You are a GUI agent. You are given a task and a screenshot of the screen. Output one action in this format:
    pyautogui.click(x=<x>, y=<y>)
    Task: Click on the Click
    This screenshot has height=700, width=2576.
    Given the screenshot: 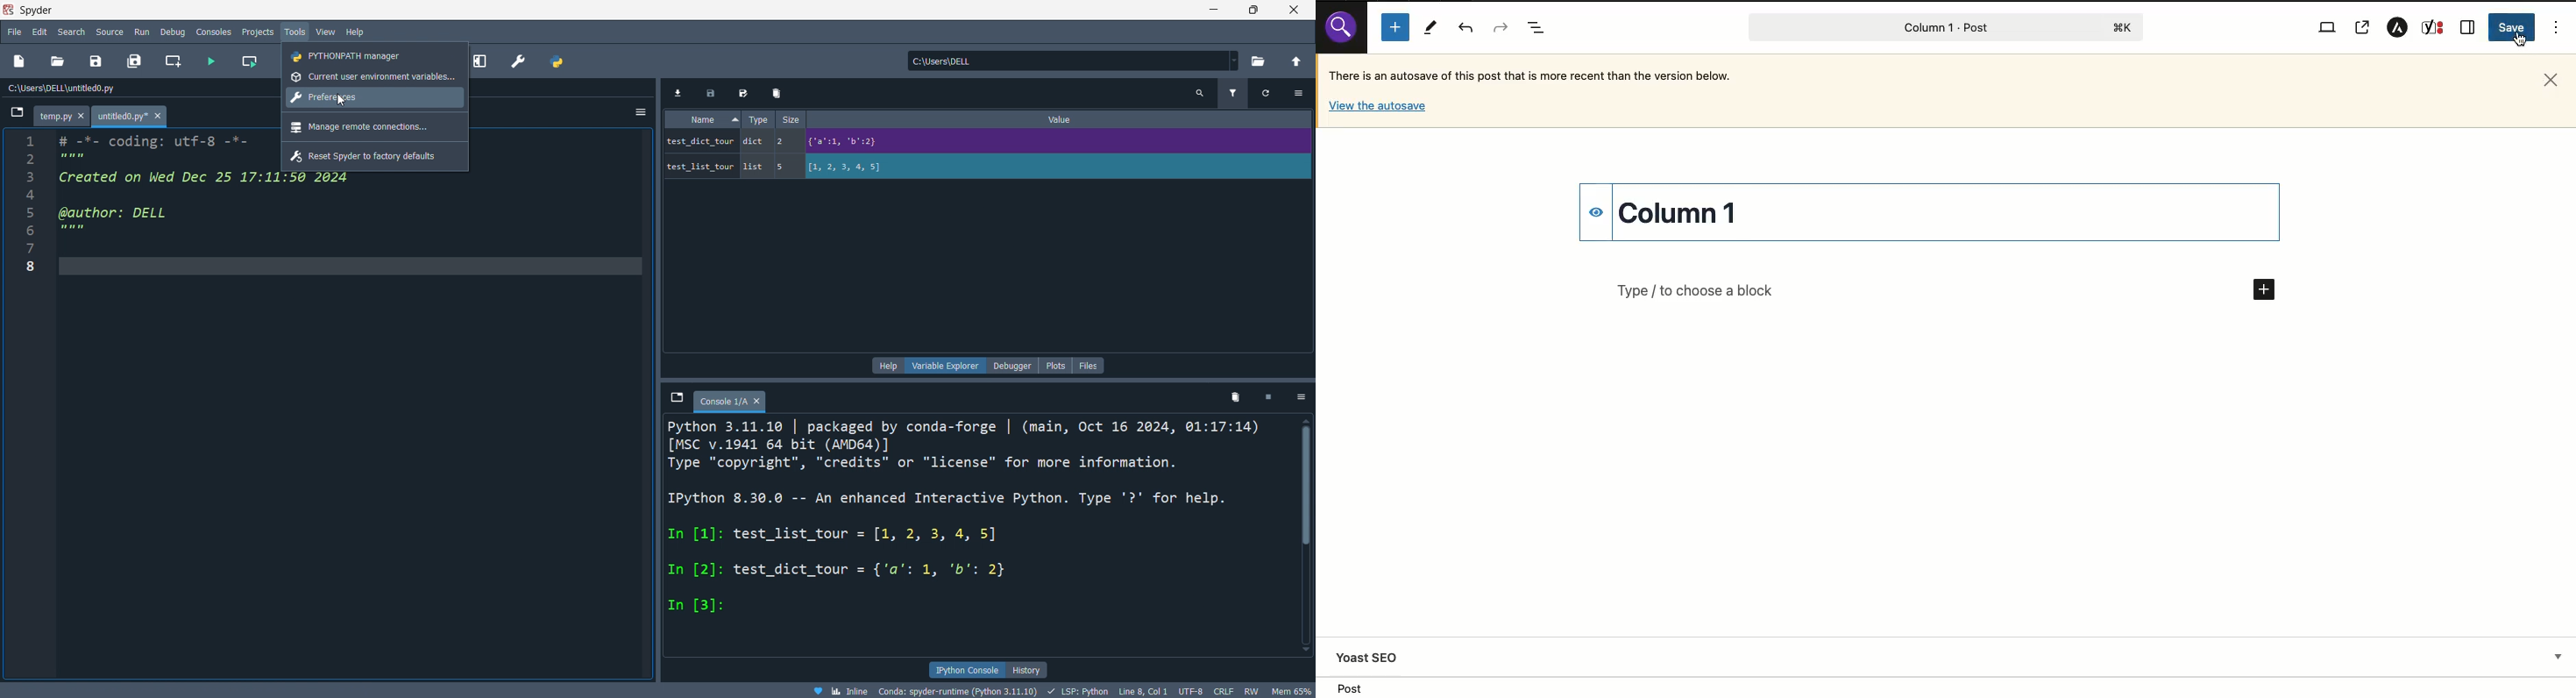 What is the action you would take?
    pyautogui.click(x=2519, y=41)
    